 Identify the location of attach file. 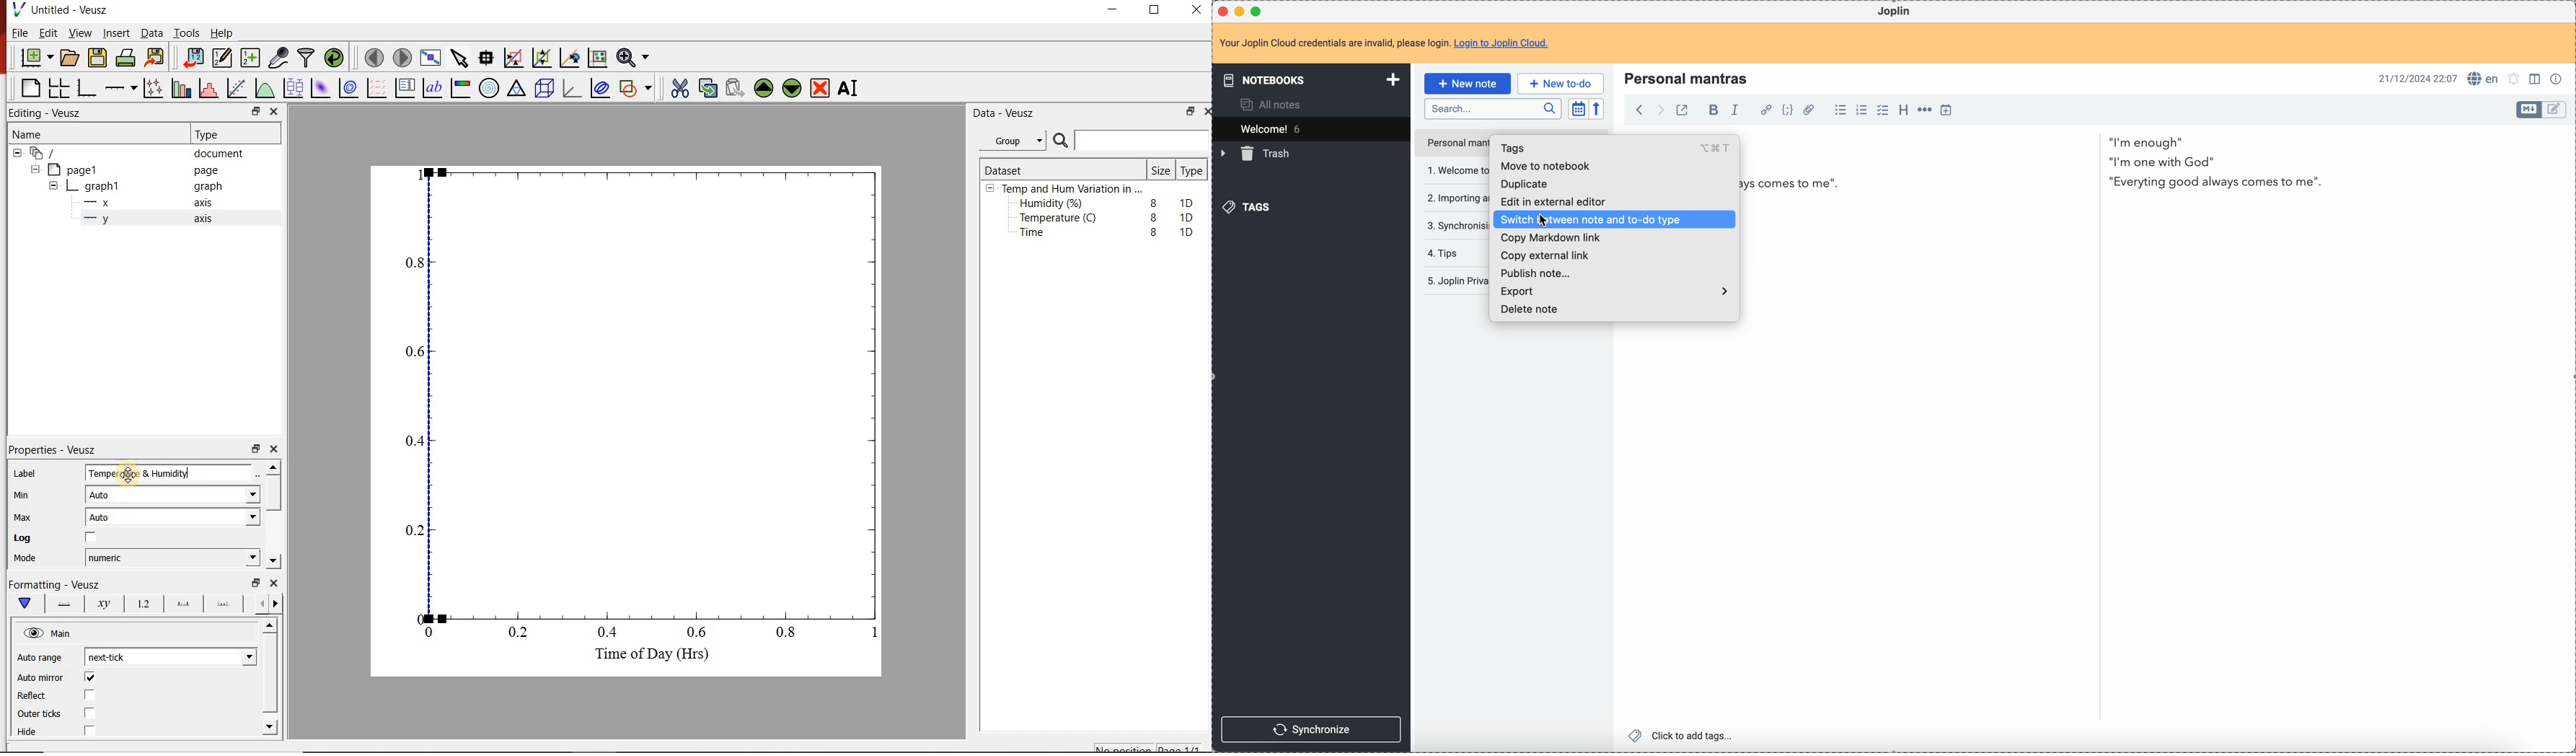
(1812, 111).